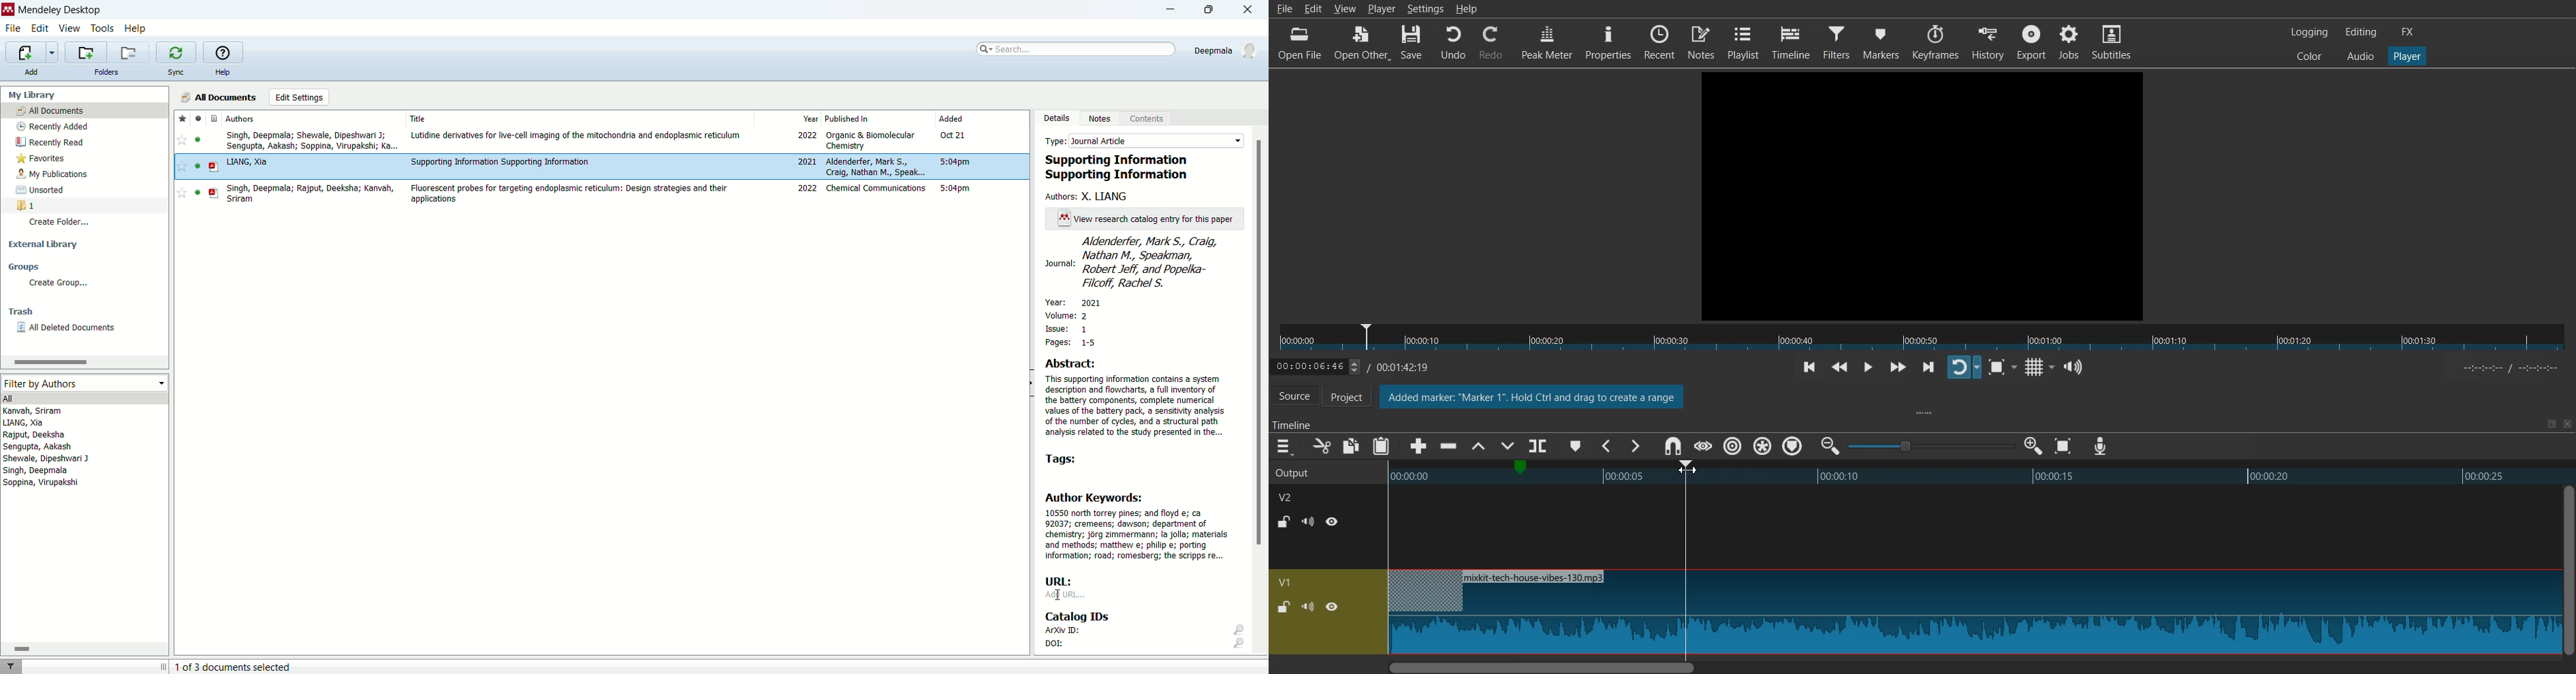 This screenshot has height=700, width=2576. I want to click on year: 2021, so click(1081, 301).